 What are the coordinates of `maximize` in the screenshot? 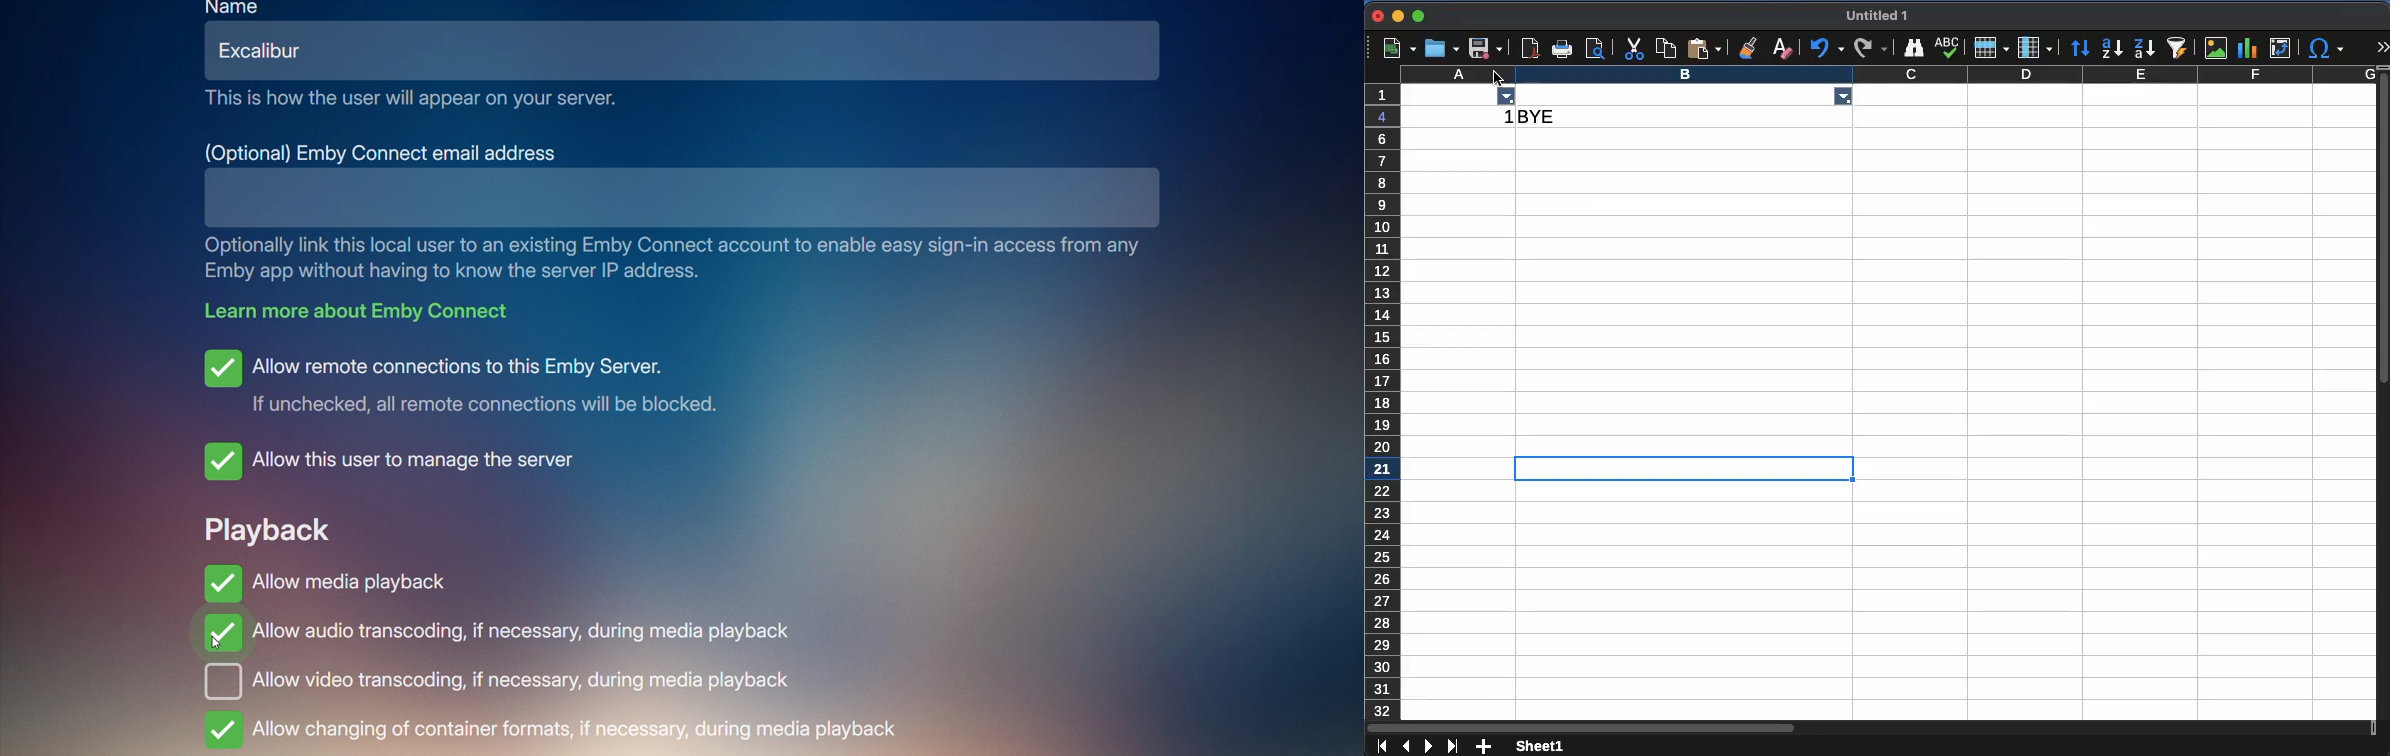 It's located at (1420, 16).